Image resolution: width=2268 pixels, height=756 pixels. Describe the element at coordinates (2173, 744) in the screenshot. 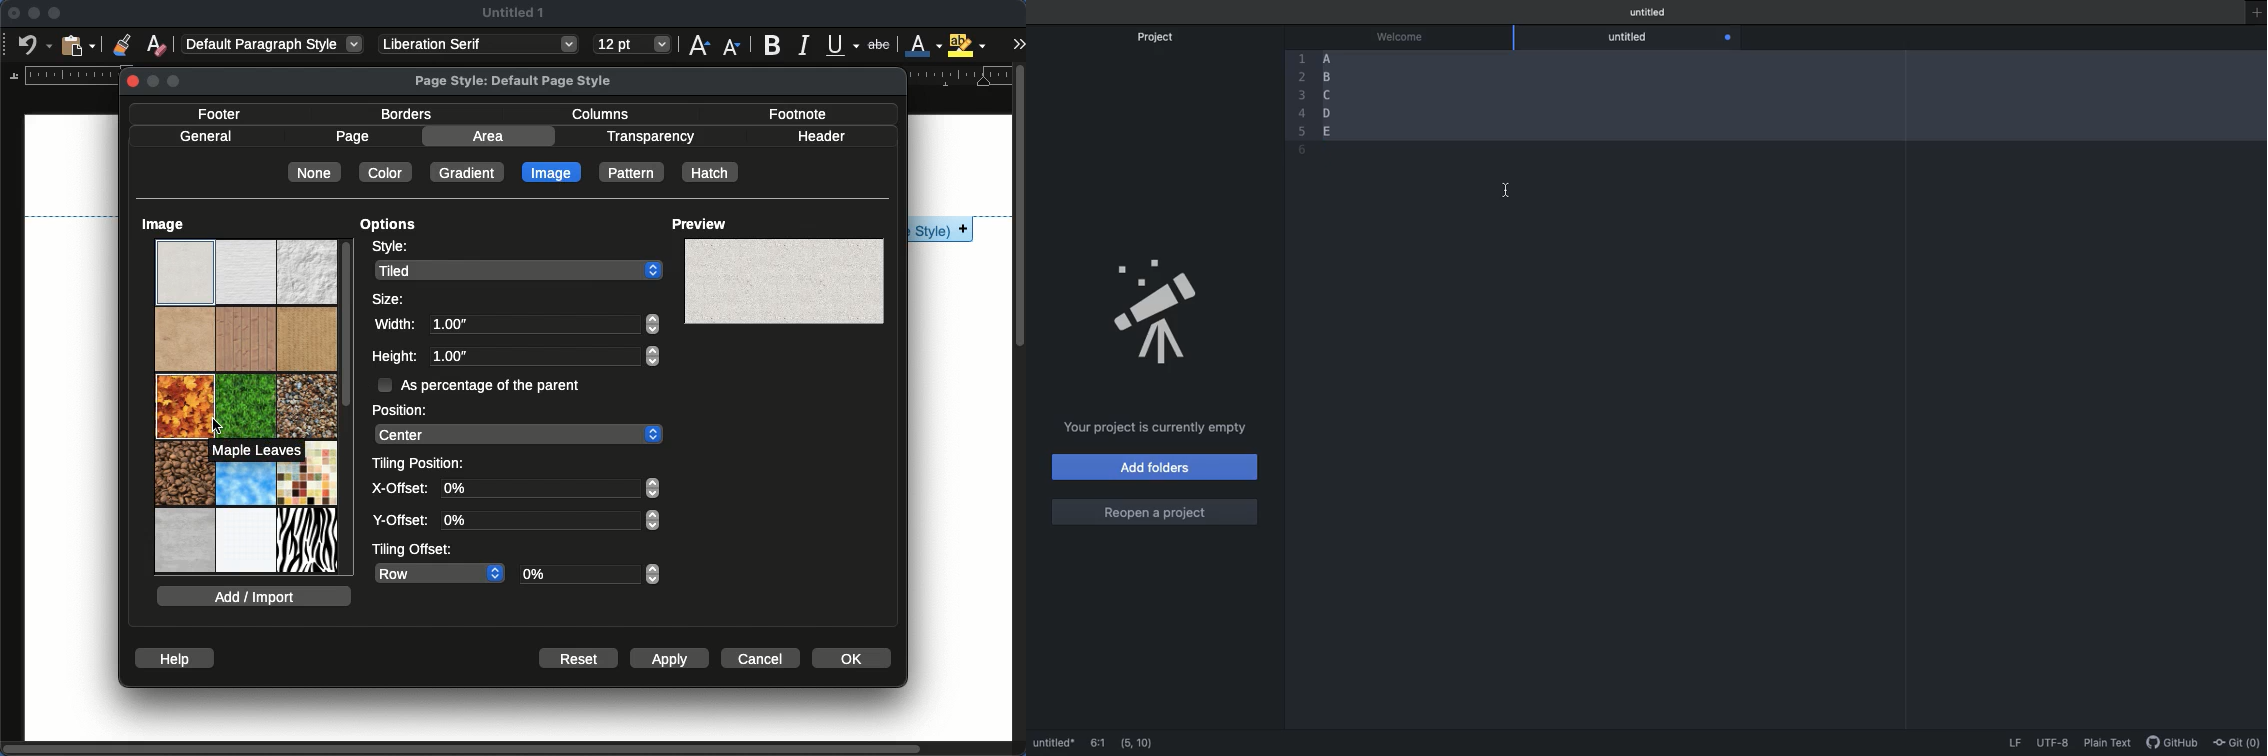

I see `GitHub` at that location.